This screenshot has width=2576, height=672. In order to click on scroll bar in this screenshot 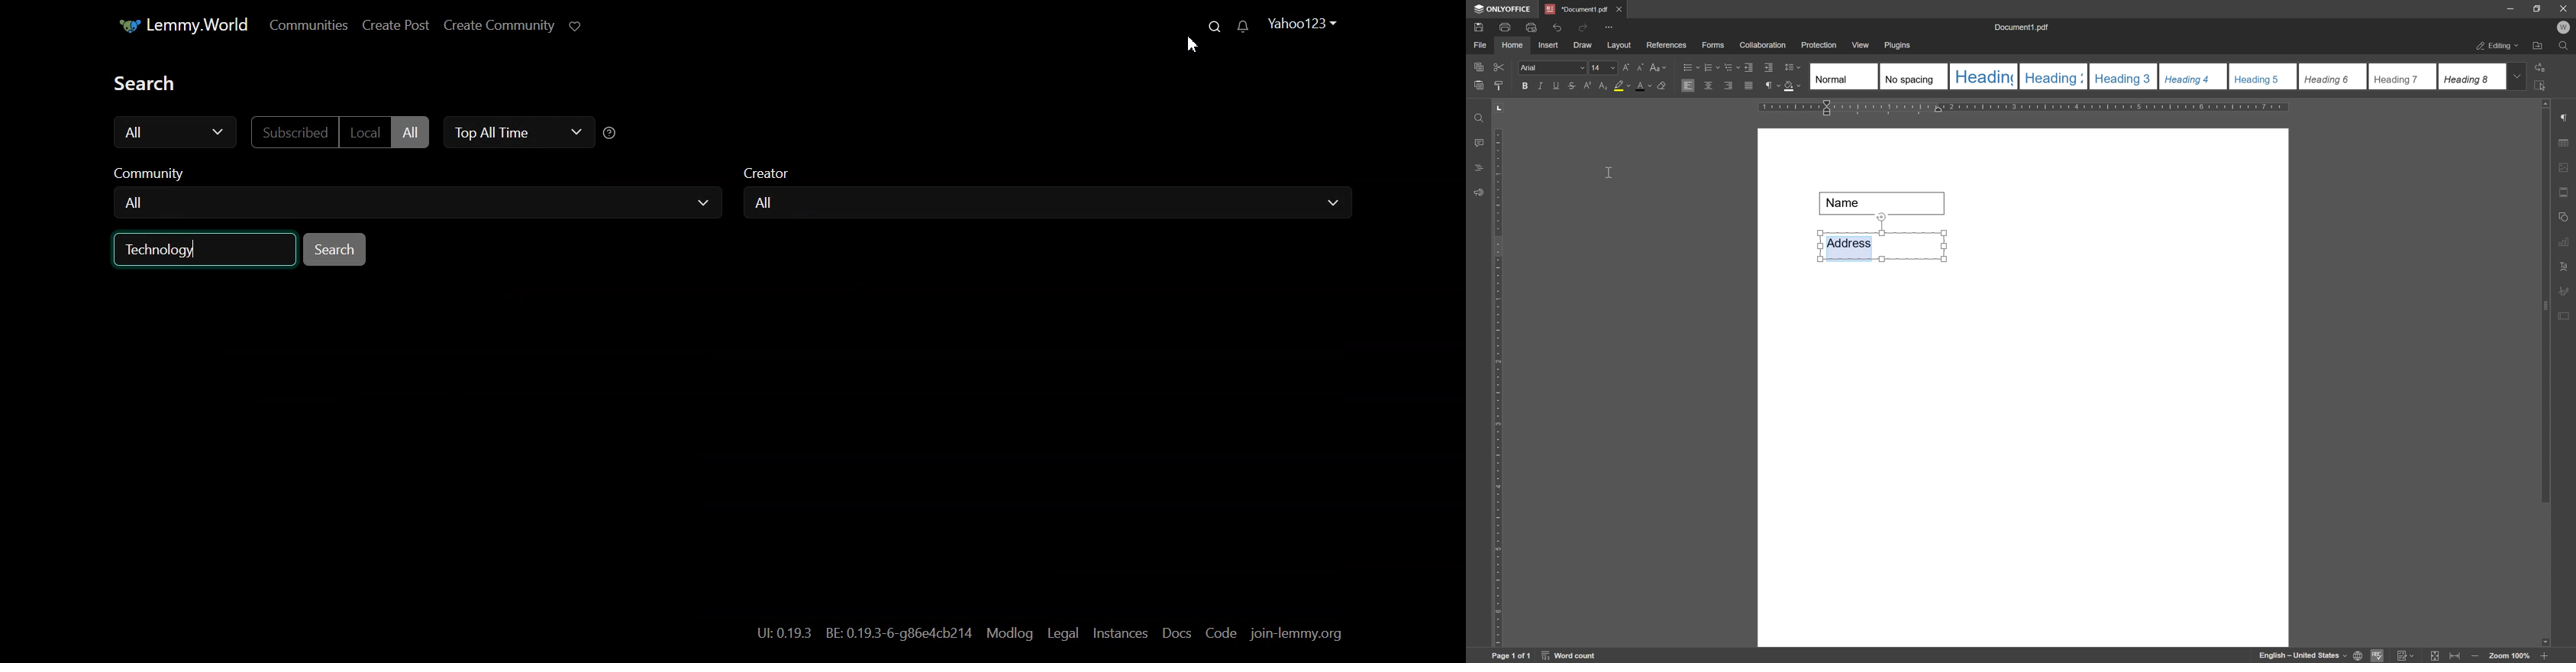, I will do `click(2546, 300)`.